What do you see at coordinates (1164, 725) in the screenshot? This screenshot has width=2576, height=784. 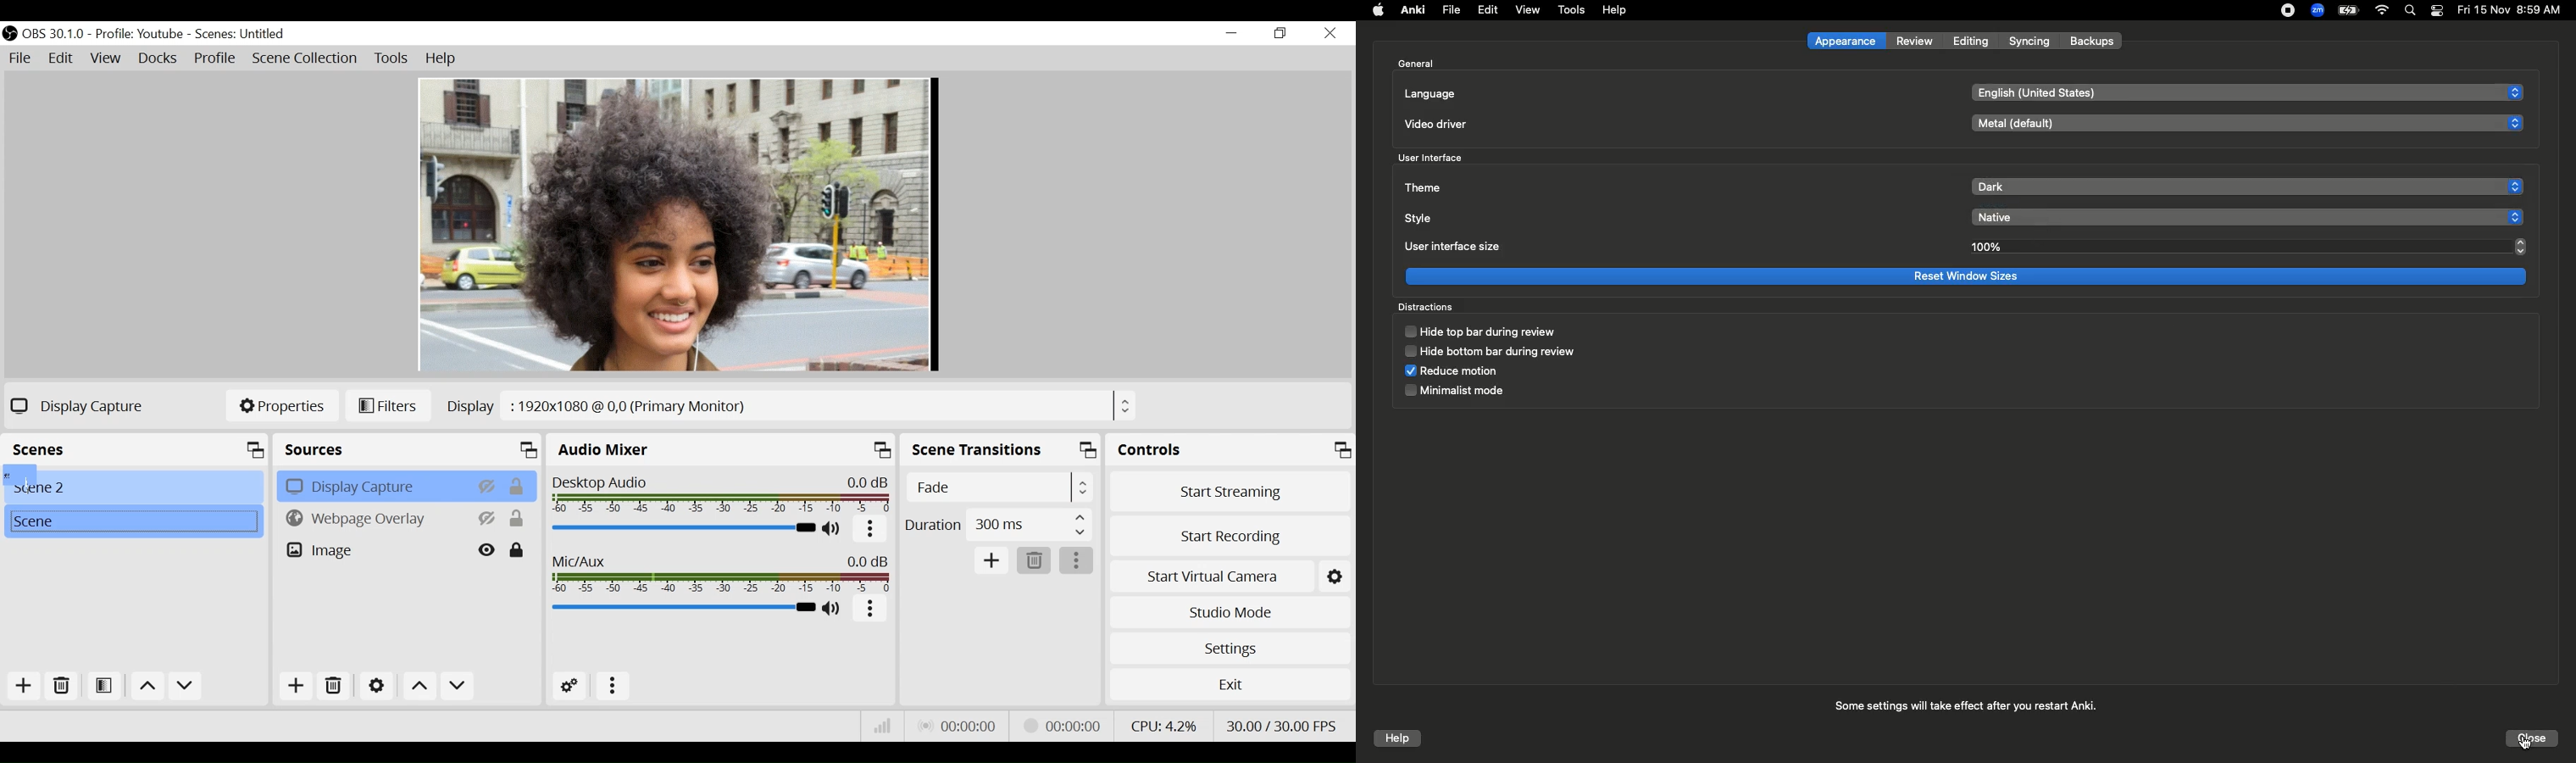 I see `CPU Usage` at bounding box center [1164, 725].